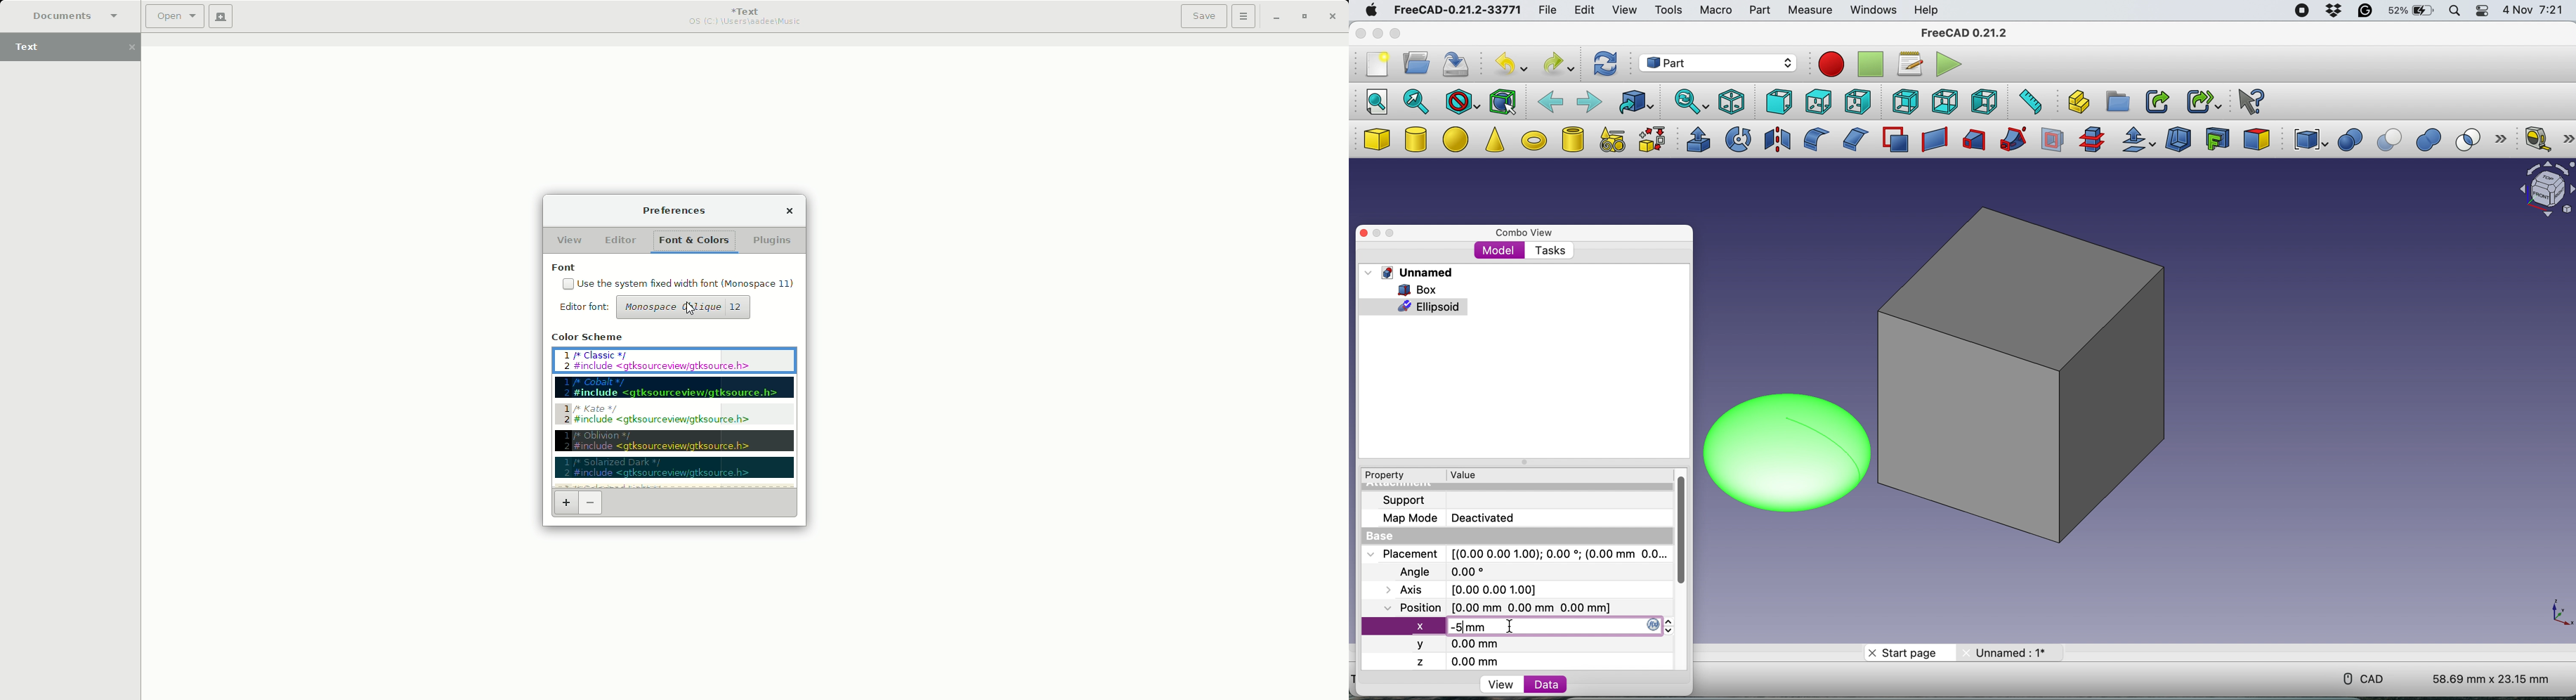 The width and height of the screenshot is (2576, 700). What do you see at coordinates (1462, 474) in the screenshot?
I see `value` at bounding box center [1462, 474].